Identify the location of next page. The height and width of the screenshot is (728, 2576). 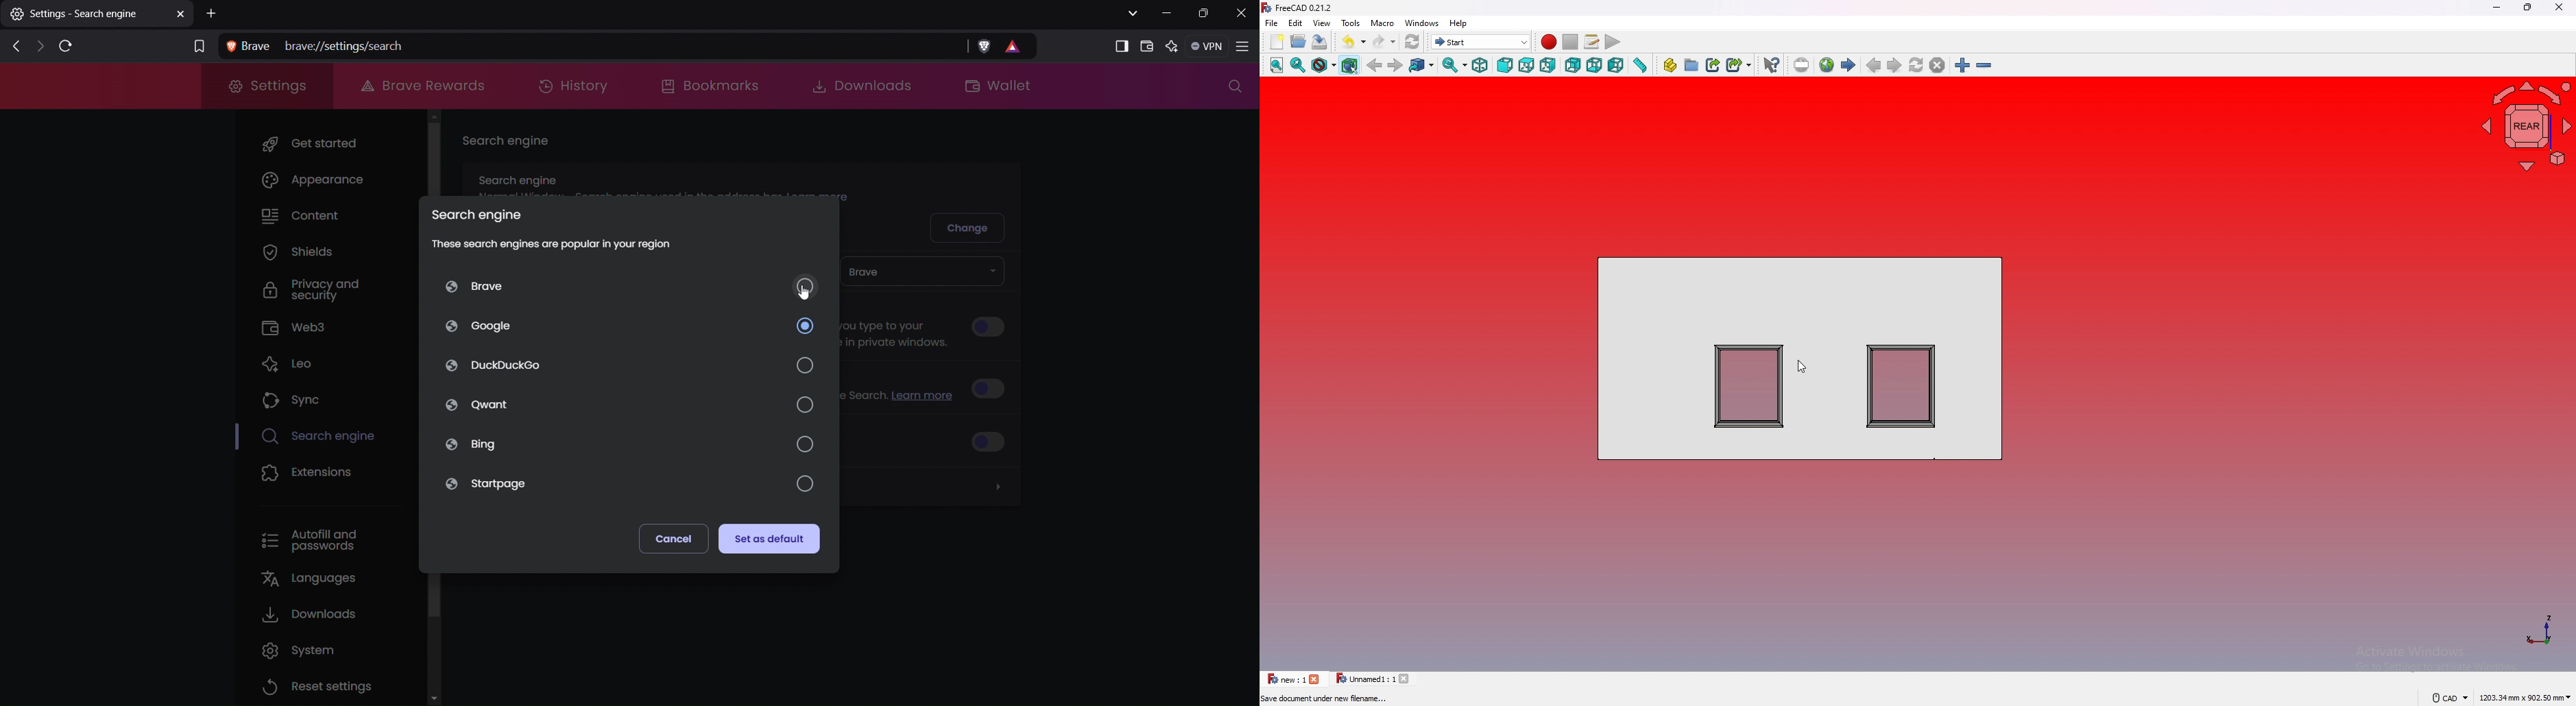
(1894, 65).